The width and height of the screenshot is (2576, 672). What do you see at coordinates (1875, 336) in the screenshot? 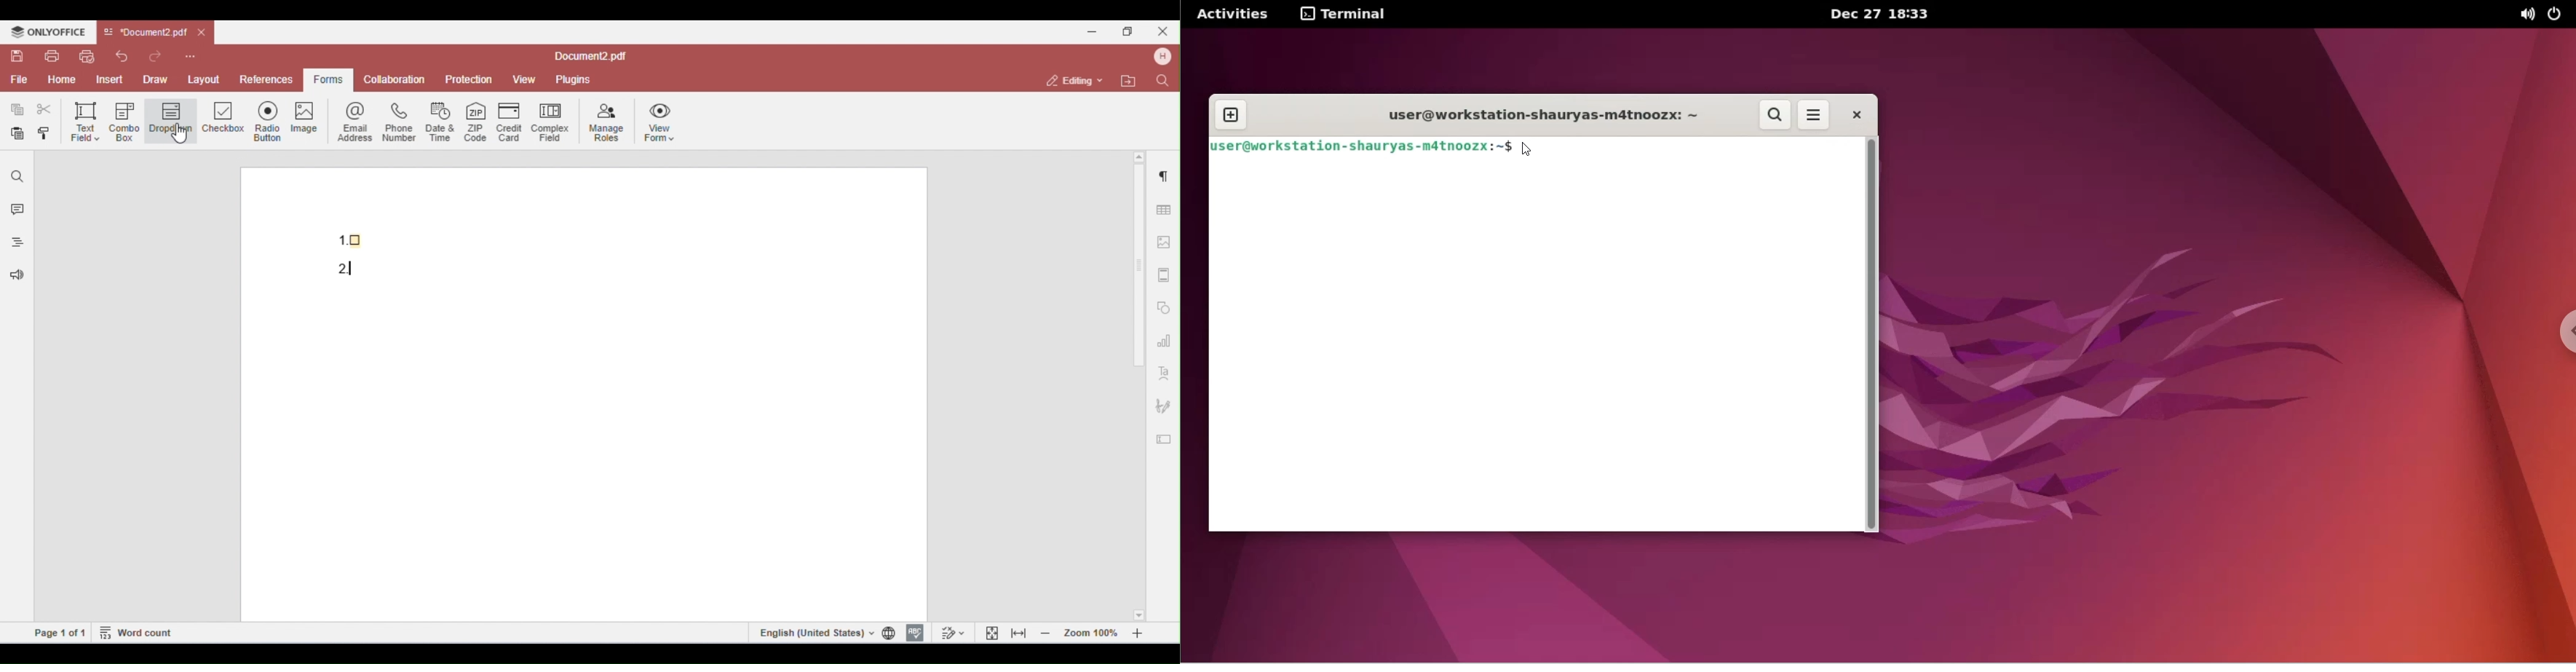
I see `scrollbar` at bounding box center [1875, 336].